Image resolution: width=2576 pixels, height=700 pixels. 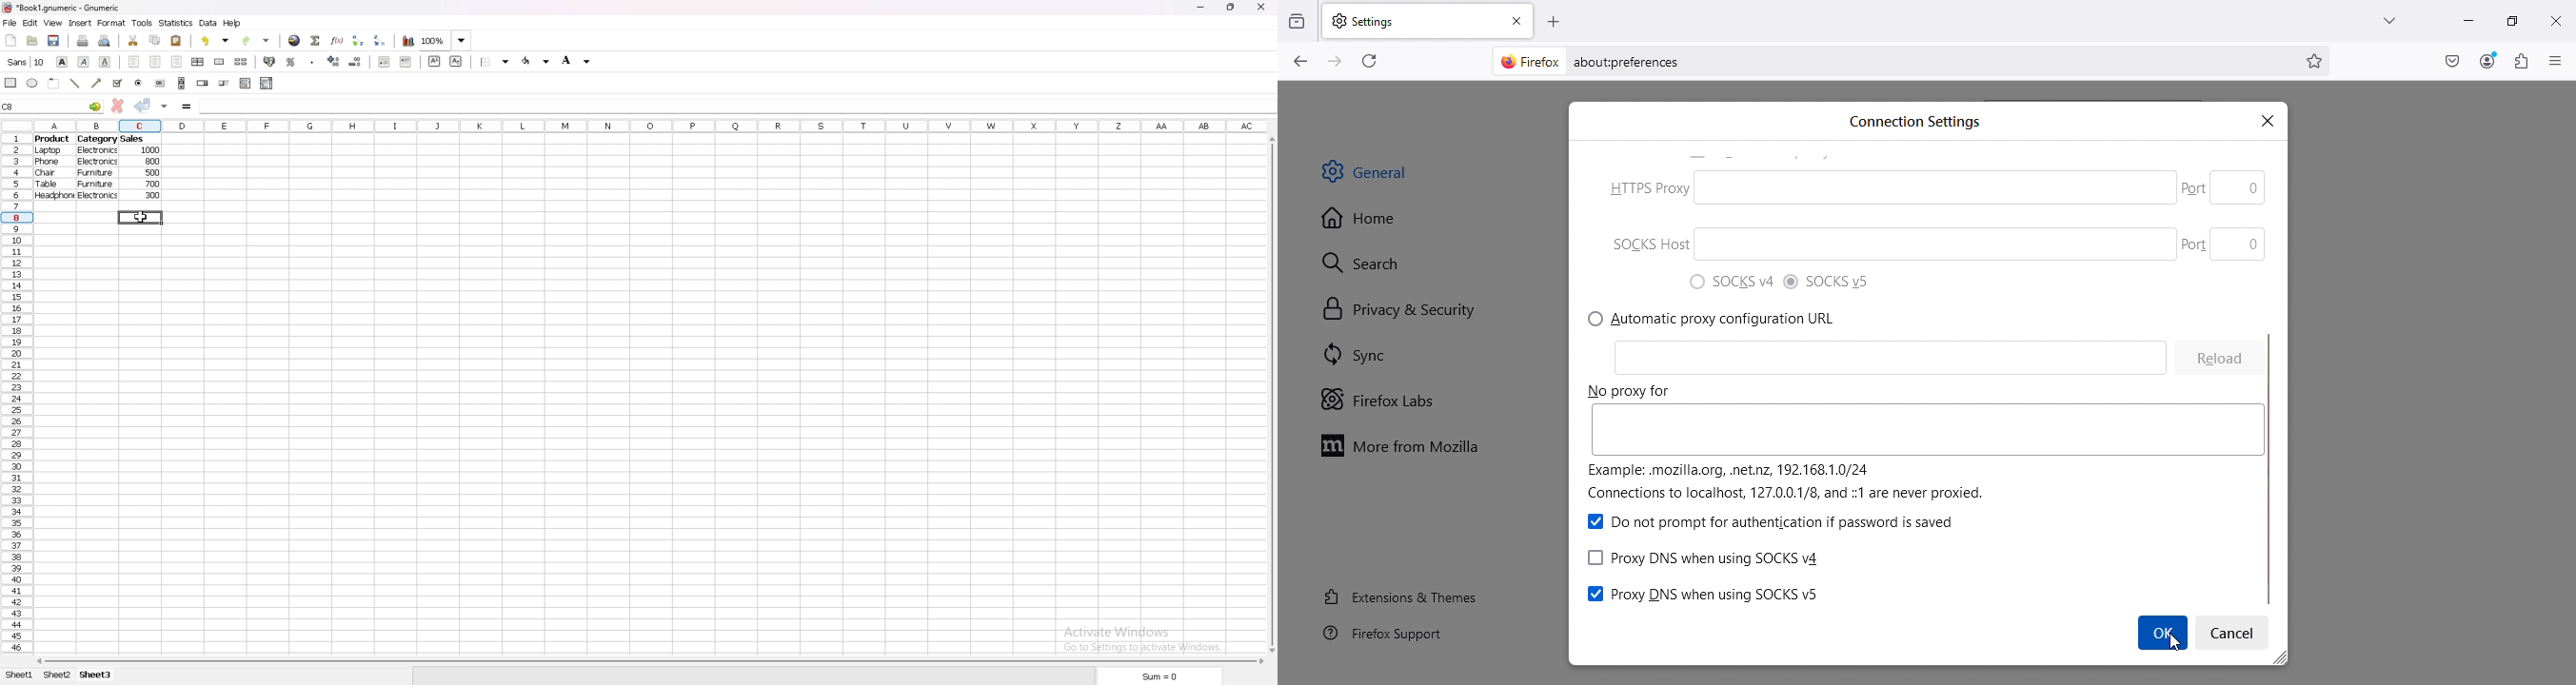 What do you see at coordinates (32, 83) in the screenshot?
I see `ellipse` at bounding box center [32, 83].